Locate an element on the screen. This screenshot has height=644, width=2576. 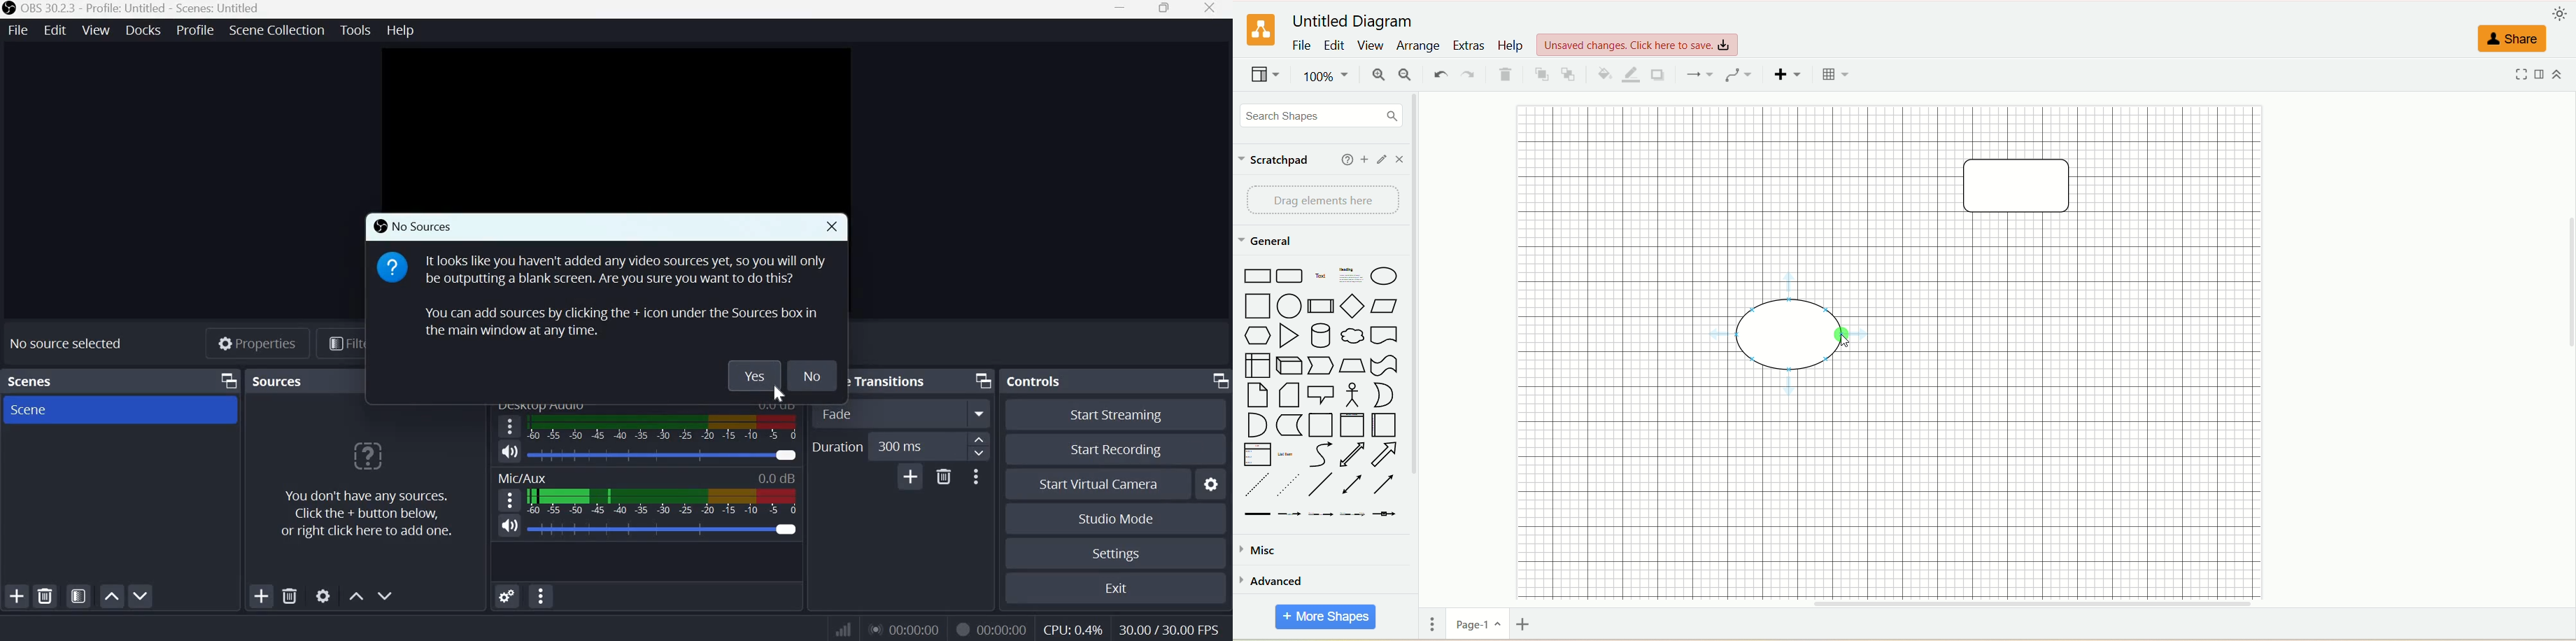
You can add sources by clicking the +icon under the sources box in the main window at any time.  is located at coordinates (607, 321).